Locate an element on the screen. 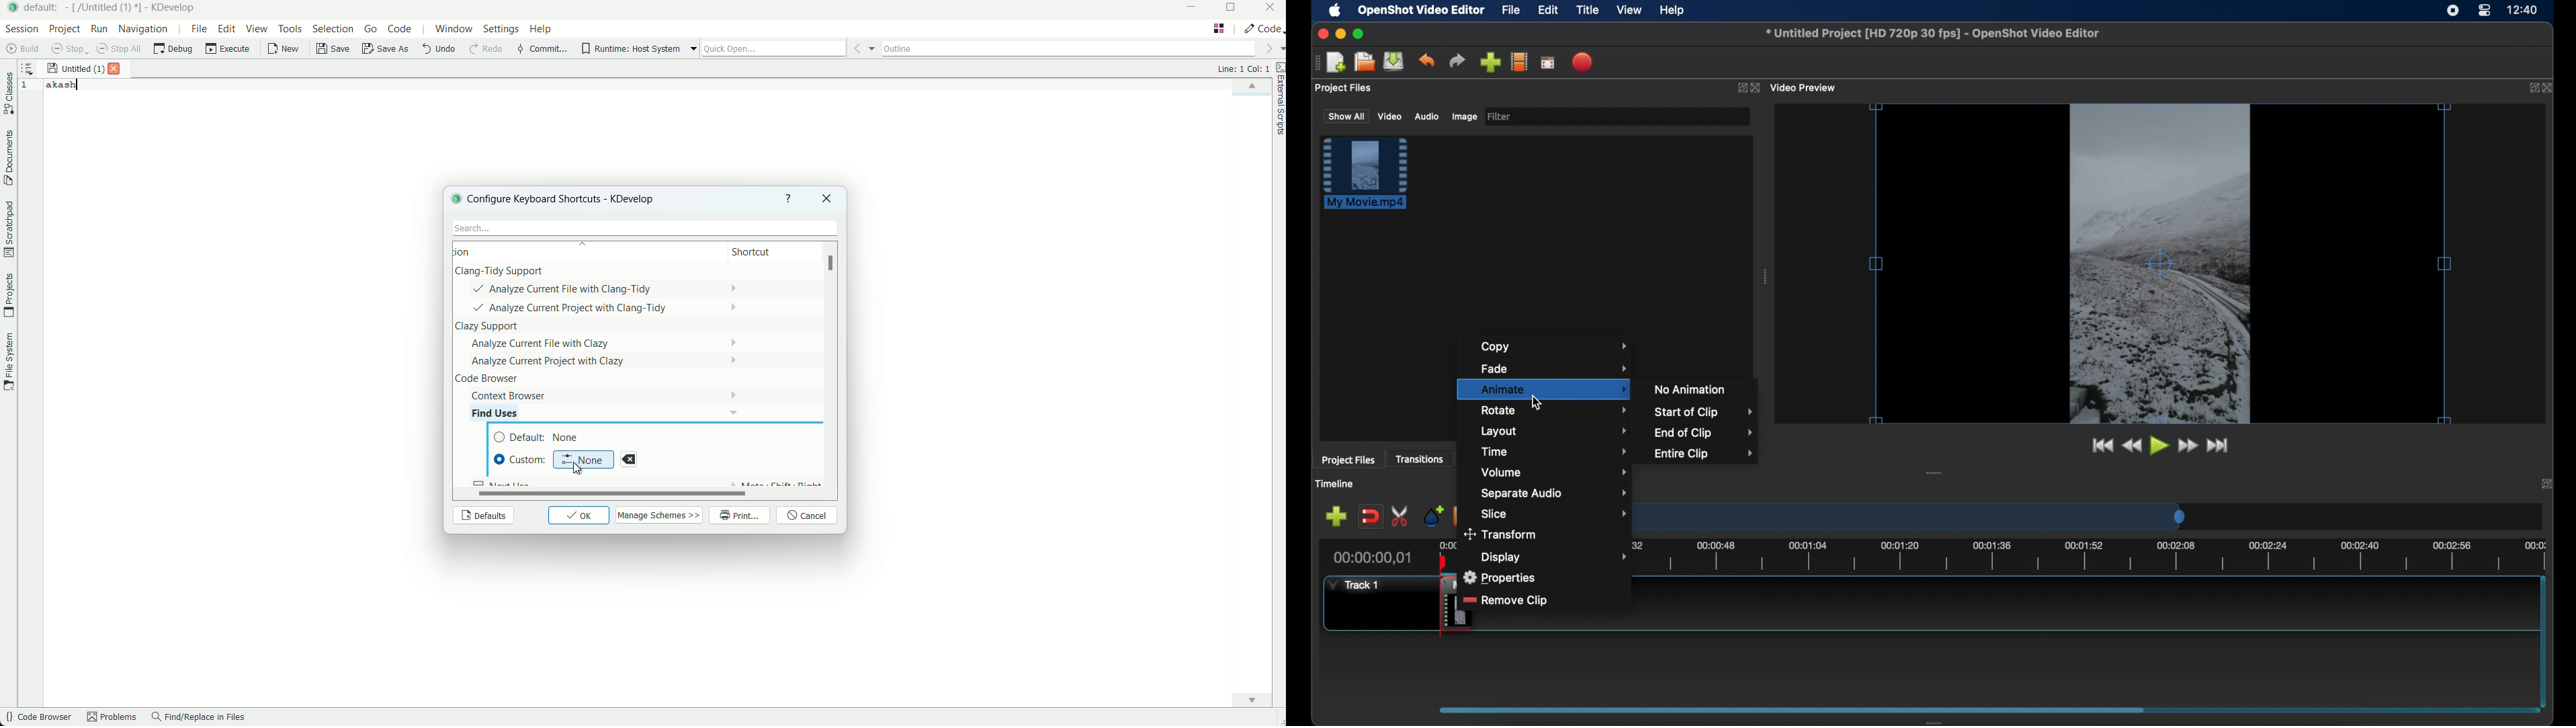 This screenshot has height=728, width=2576. open project is located at coordinates (1364, 62).